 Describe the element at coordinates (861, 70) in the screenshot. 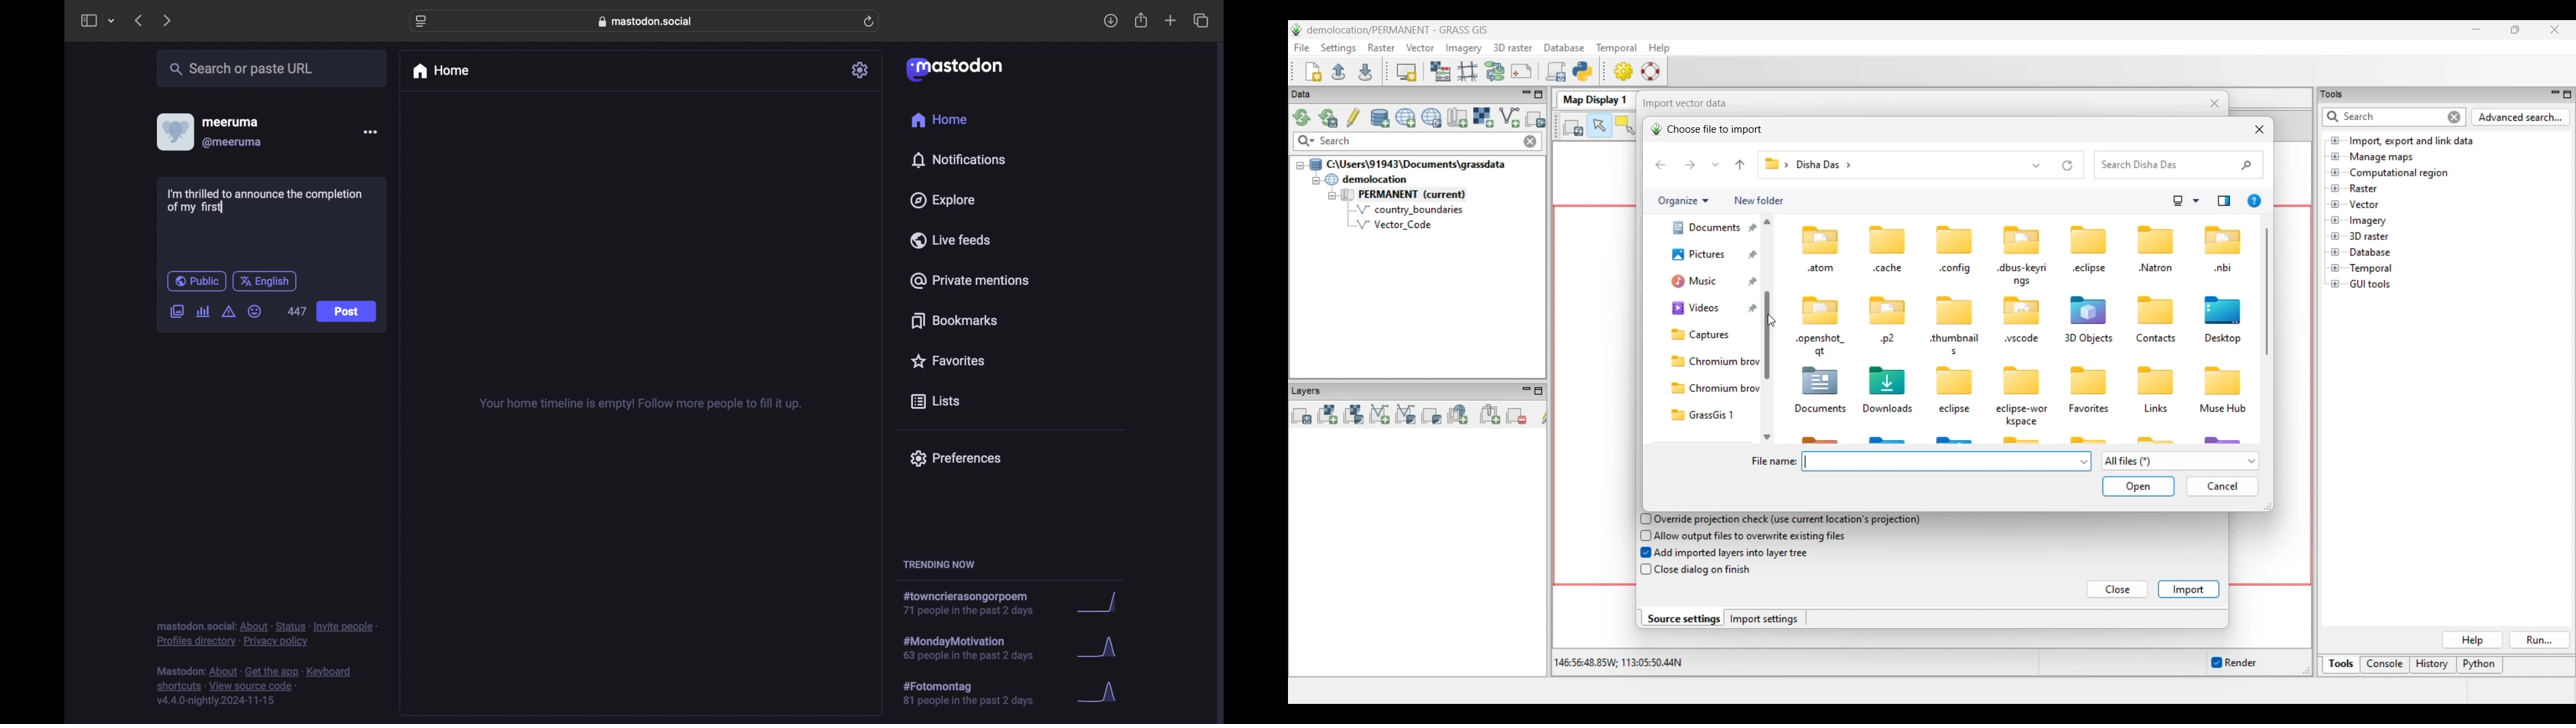

I see `settings` at that location.